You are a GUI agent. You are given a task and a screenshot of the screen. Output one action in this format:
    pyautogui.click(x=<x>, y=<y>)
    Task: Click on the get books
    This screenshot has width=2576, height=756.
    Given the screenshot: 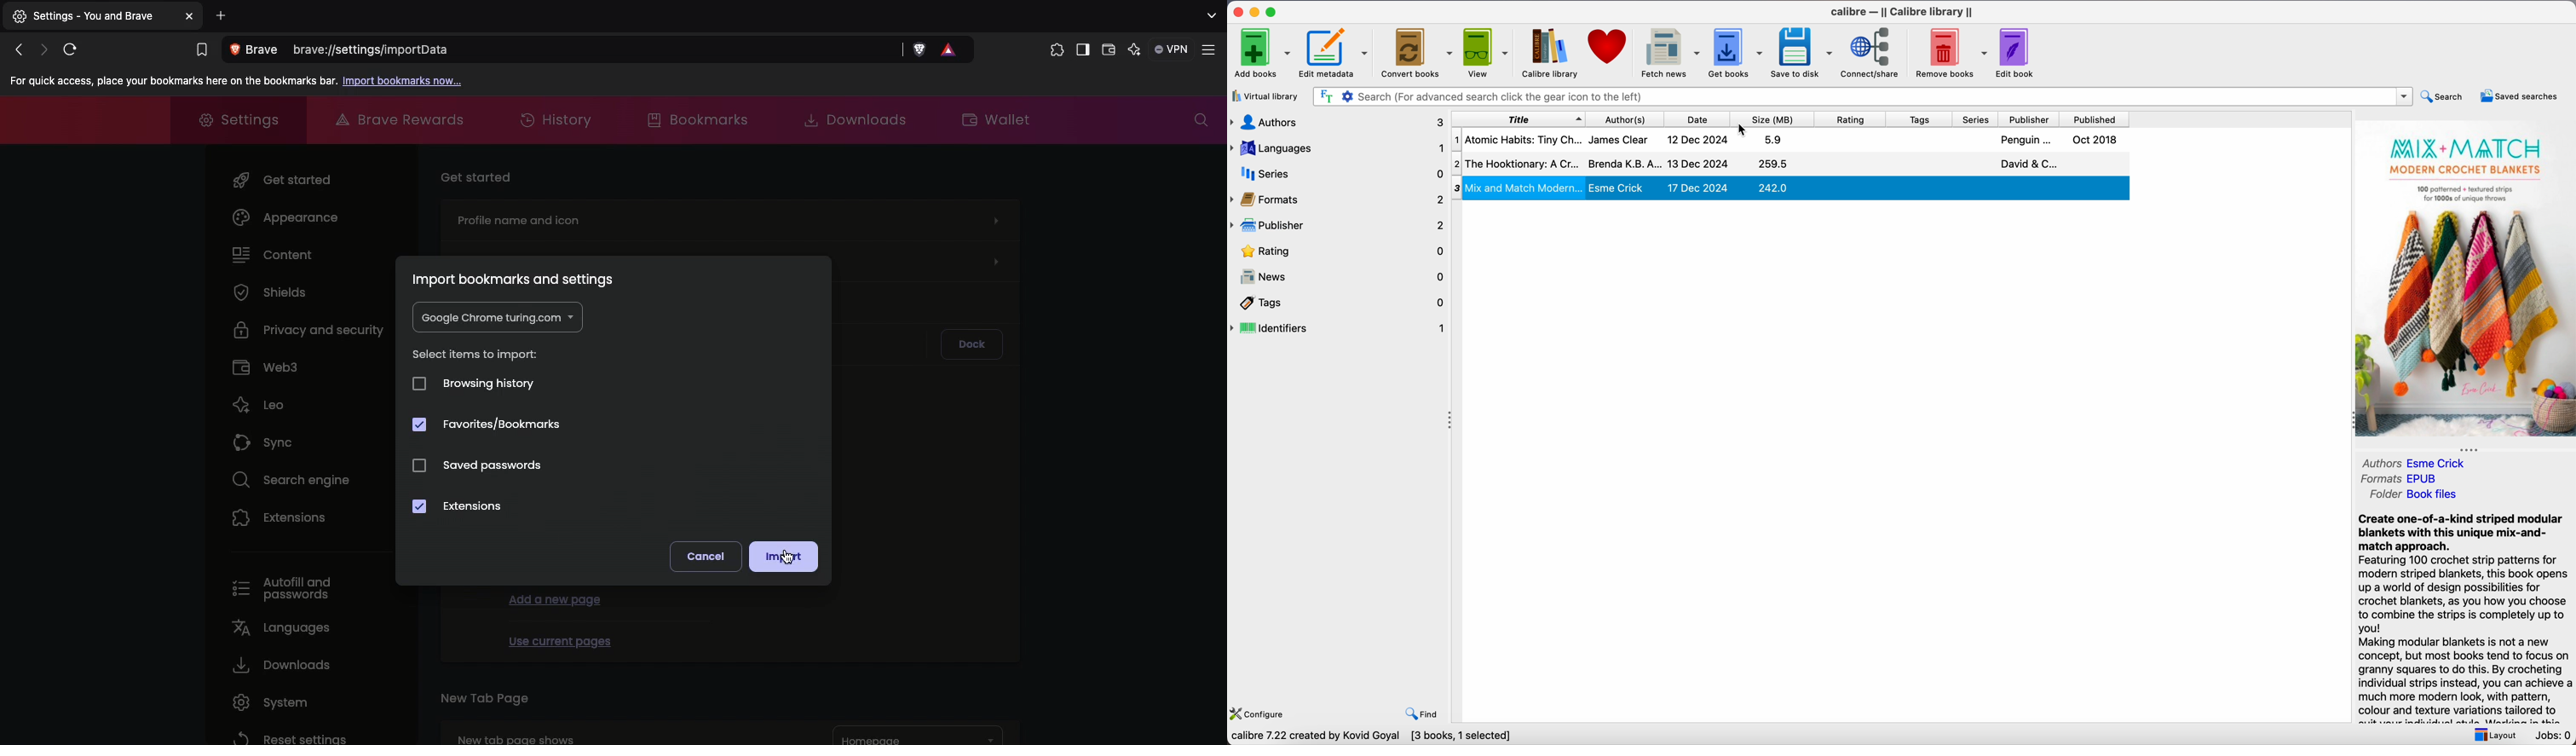 What is the action you would take?
    pyautogui.click(x=1737, y=52)
    